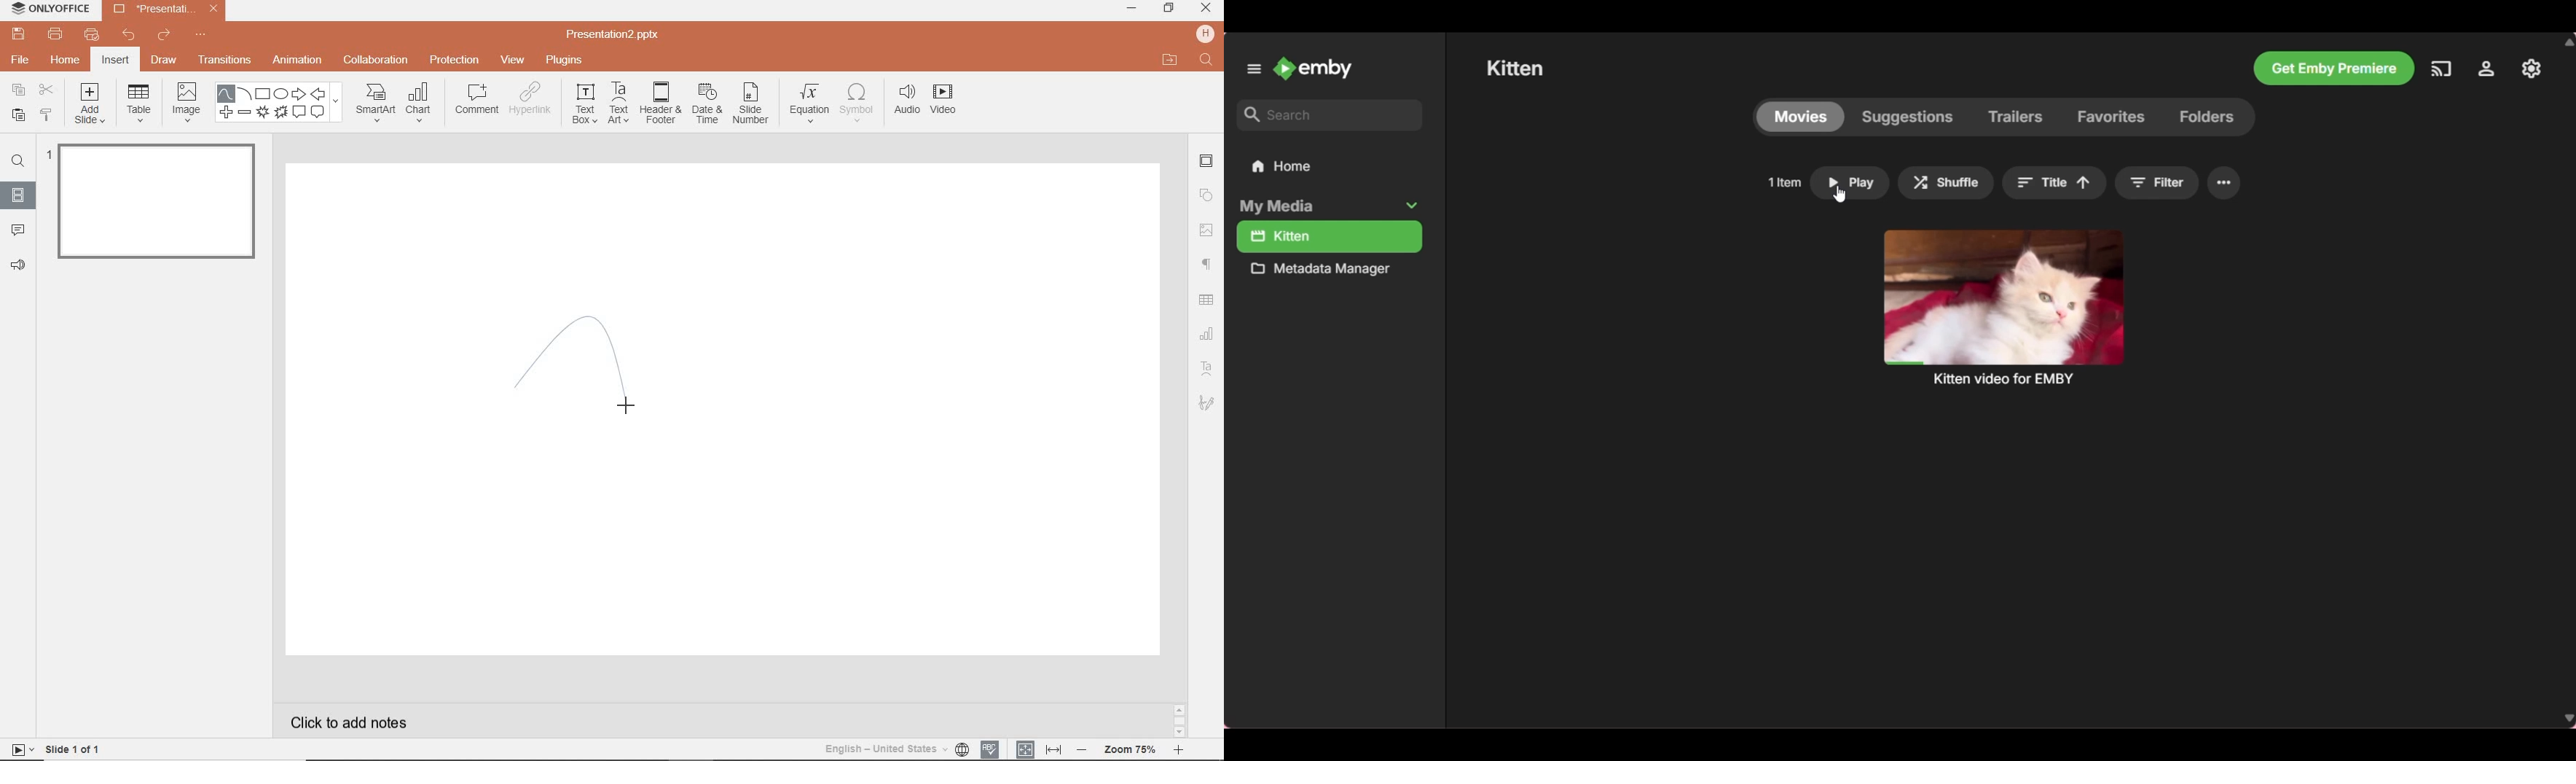  I want to click on Metadata manager folder, so click(1326, 270).